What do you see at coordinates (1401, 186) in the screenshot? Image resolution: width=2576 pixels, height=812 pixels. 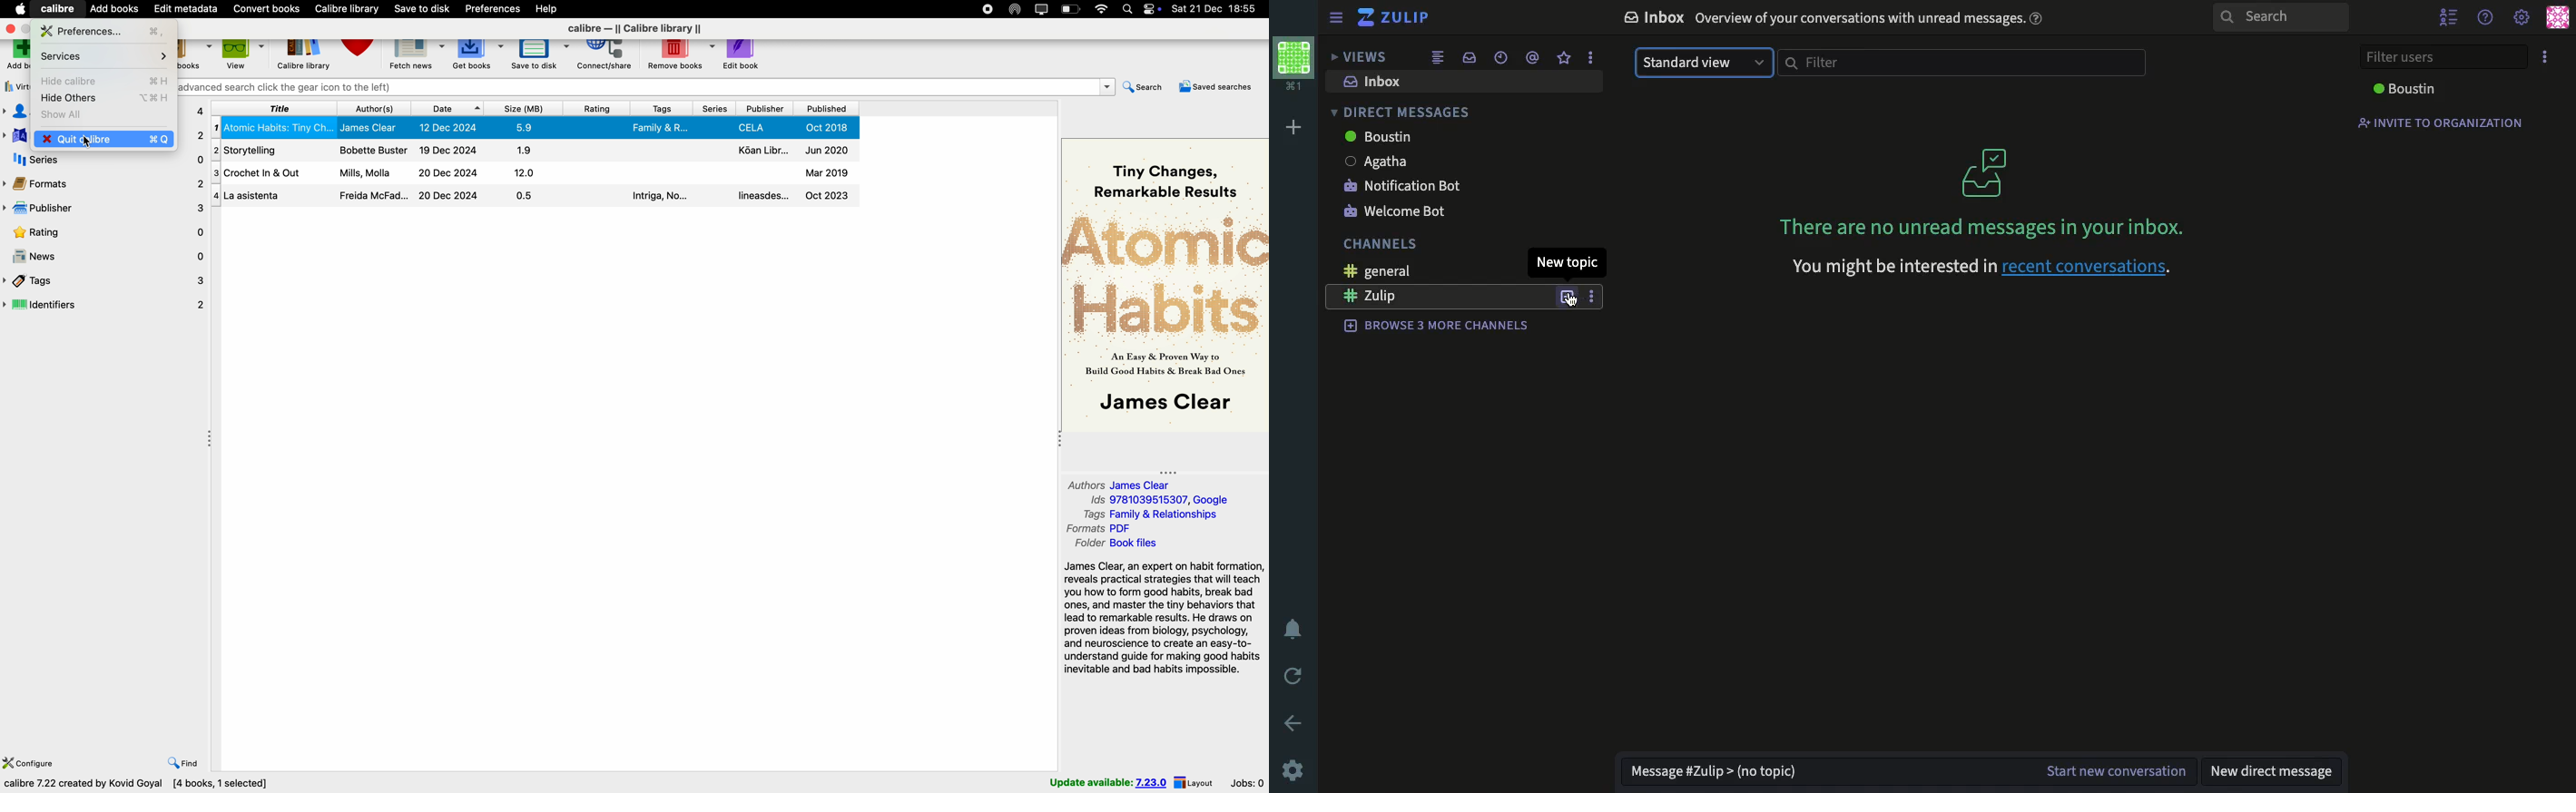 I see `notification bot` at bounding box center [1401, 186].